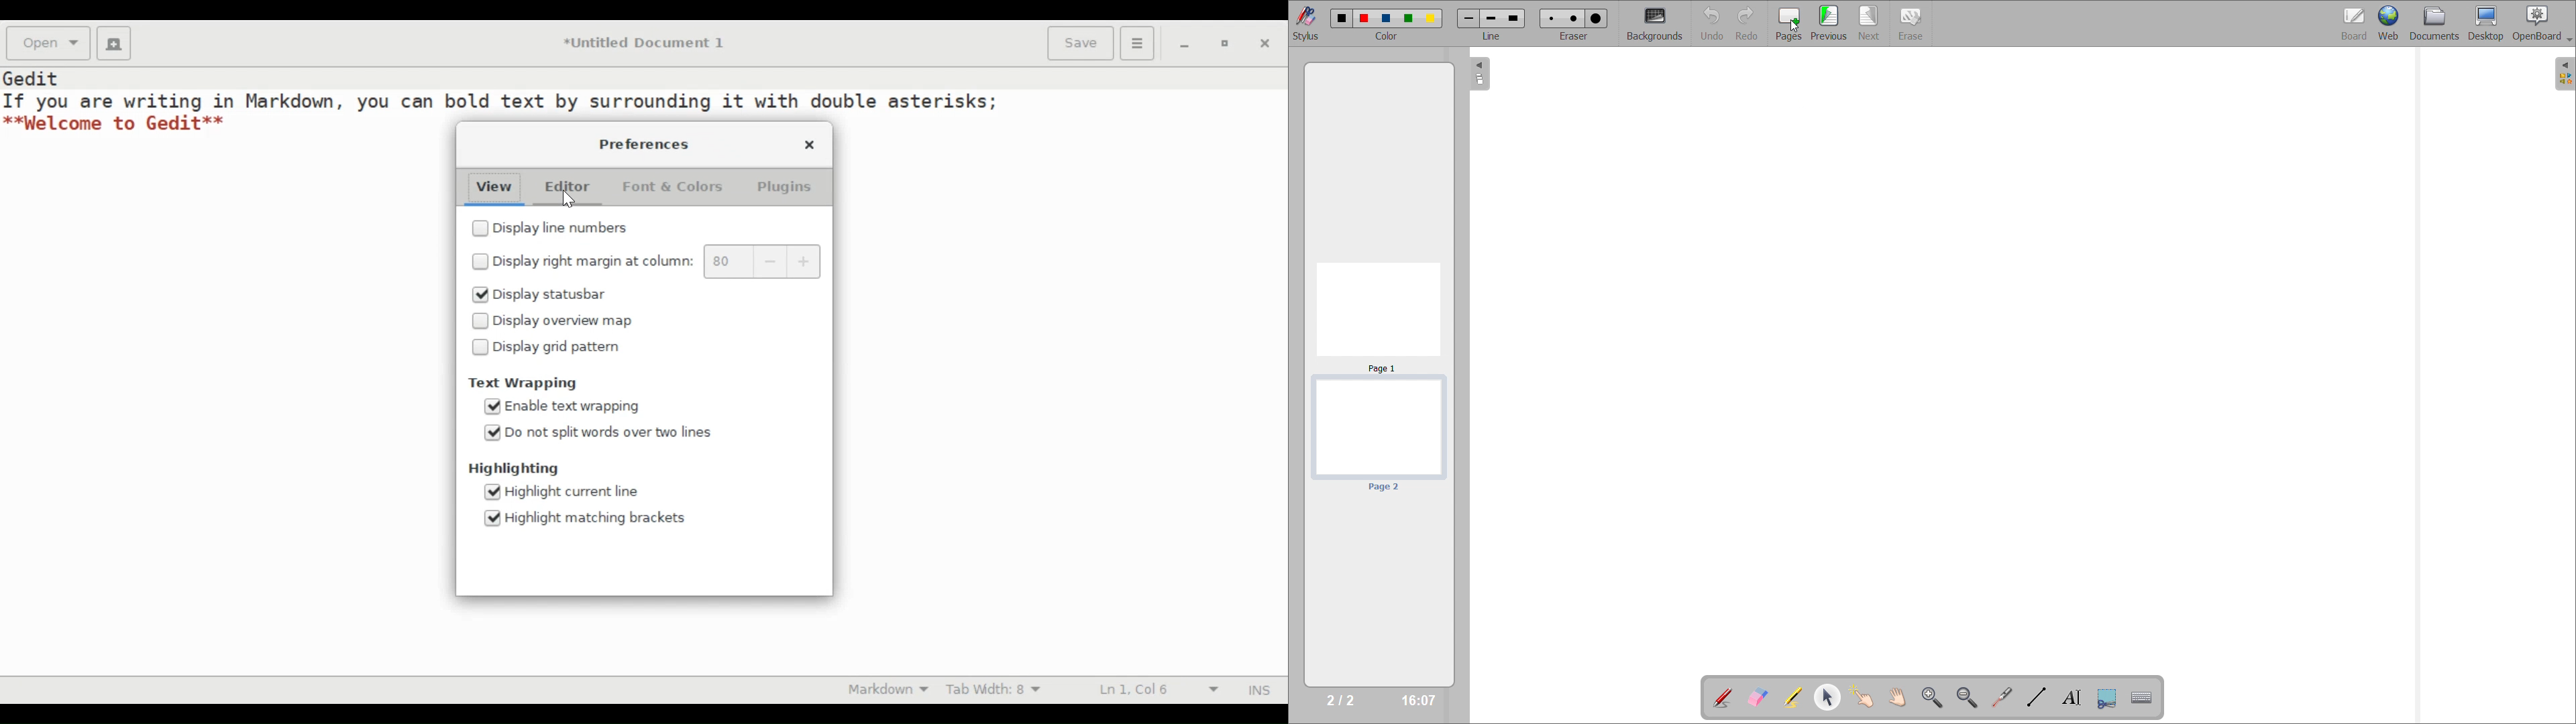 This screenshot has height=728, width=2576. What do you see at coordinates (1898, 697) in the screenshot?
I see `scroll page` at bounding box center [1898, 697].